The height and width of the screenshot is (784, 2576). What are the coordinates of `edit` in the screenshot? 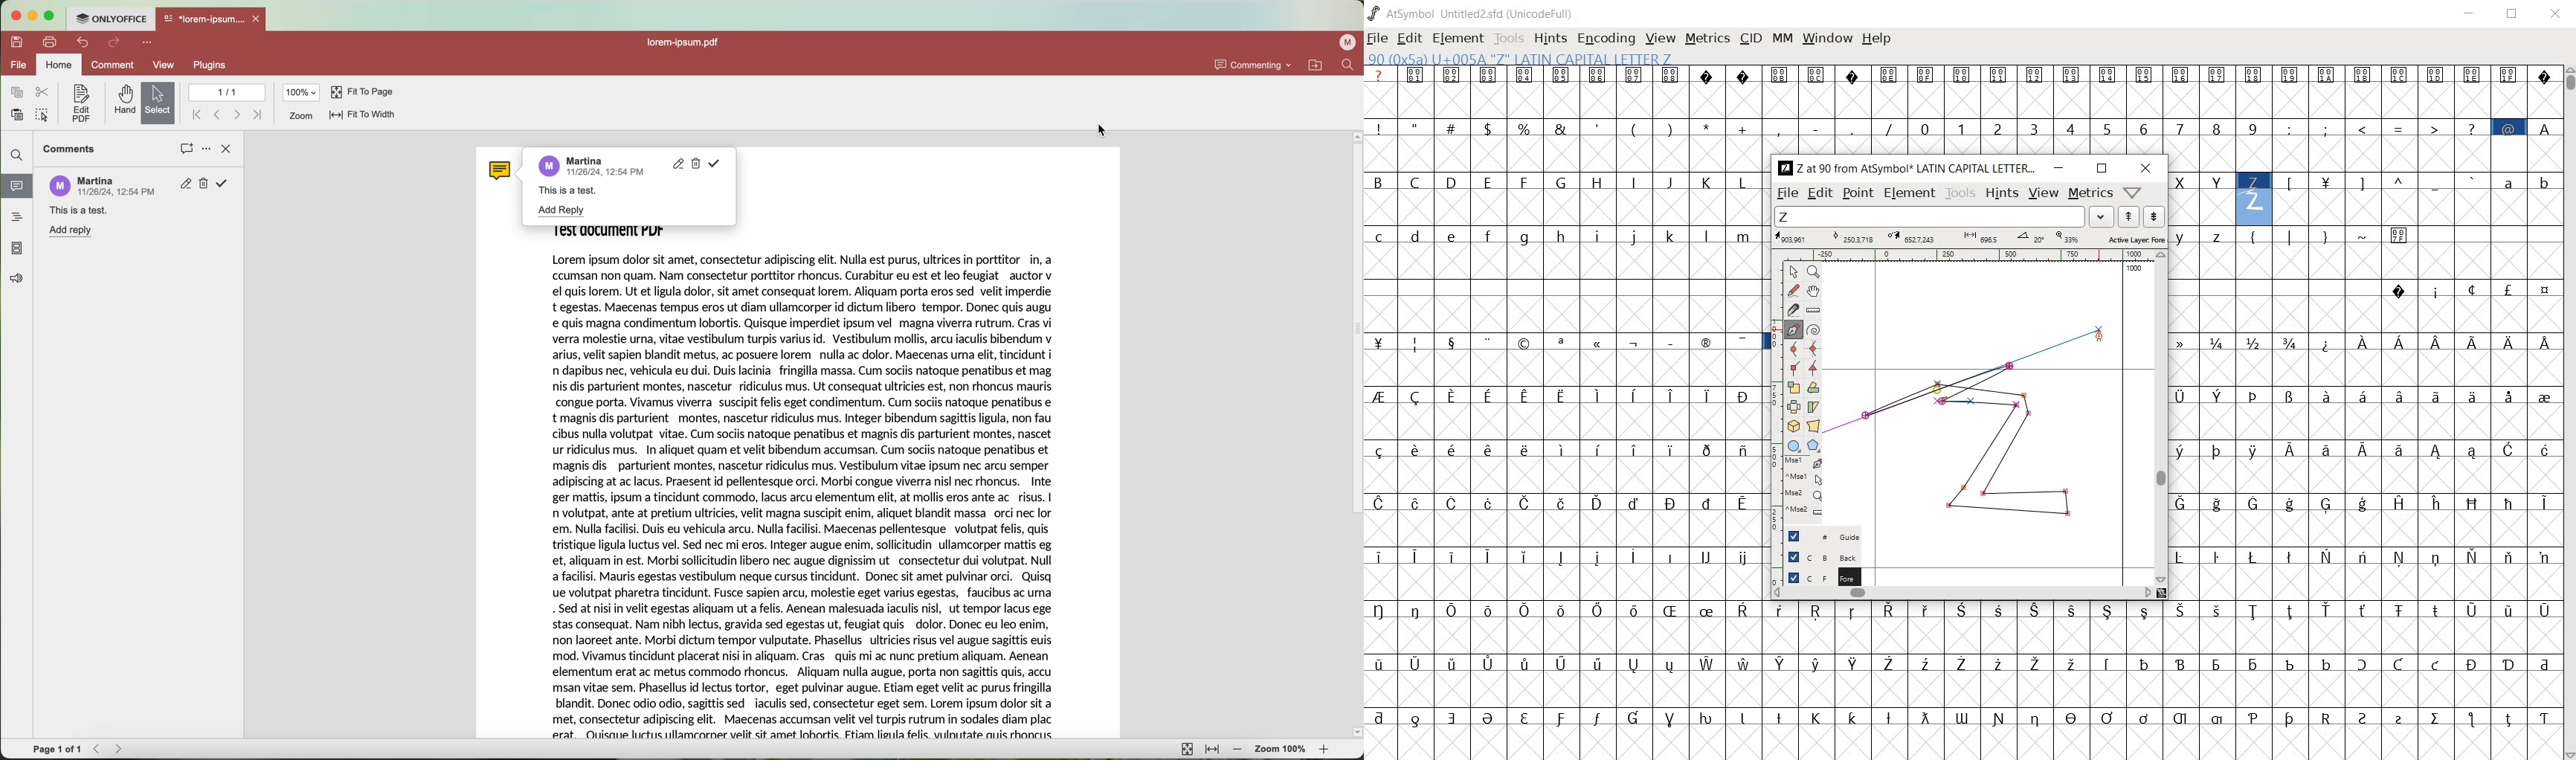 It's located at (1411, 39).